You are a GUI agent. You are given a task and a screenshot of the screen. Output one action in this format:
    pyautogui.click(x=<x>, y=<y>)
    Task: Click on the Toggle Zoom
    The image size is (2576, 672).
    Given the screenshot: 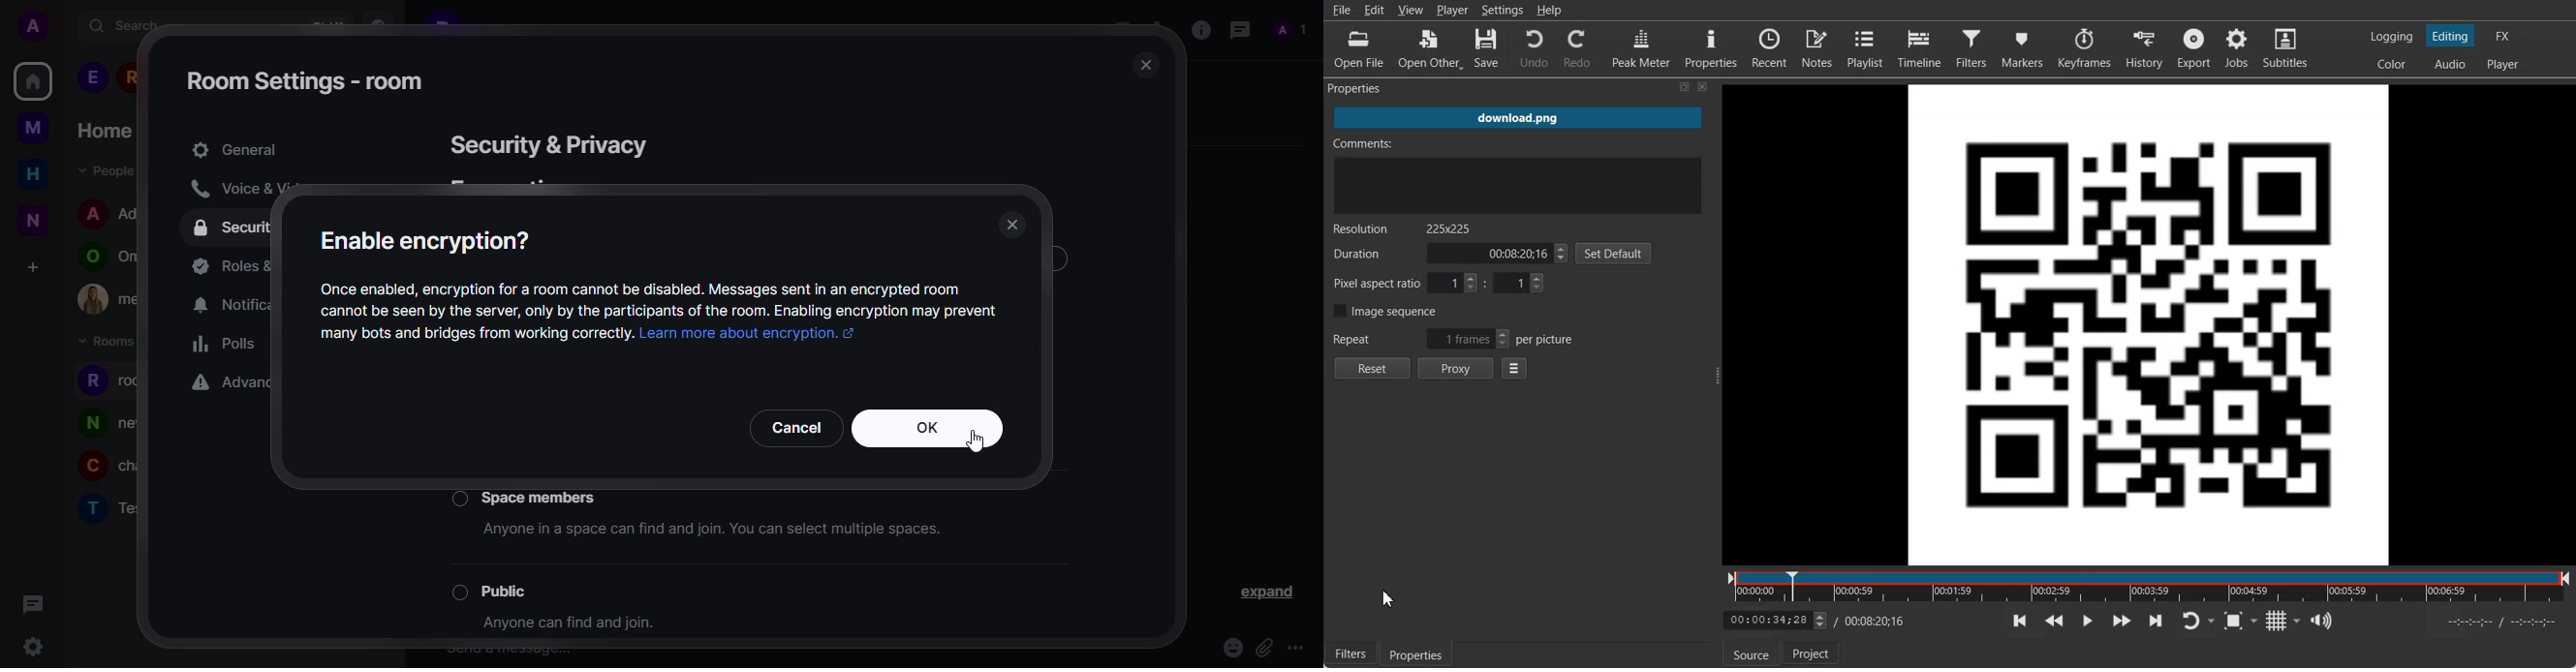 What is the action you would take?
    pyautogui.click(x=2241, y=621)
    